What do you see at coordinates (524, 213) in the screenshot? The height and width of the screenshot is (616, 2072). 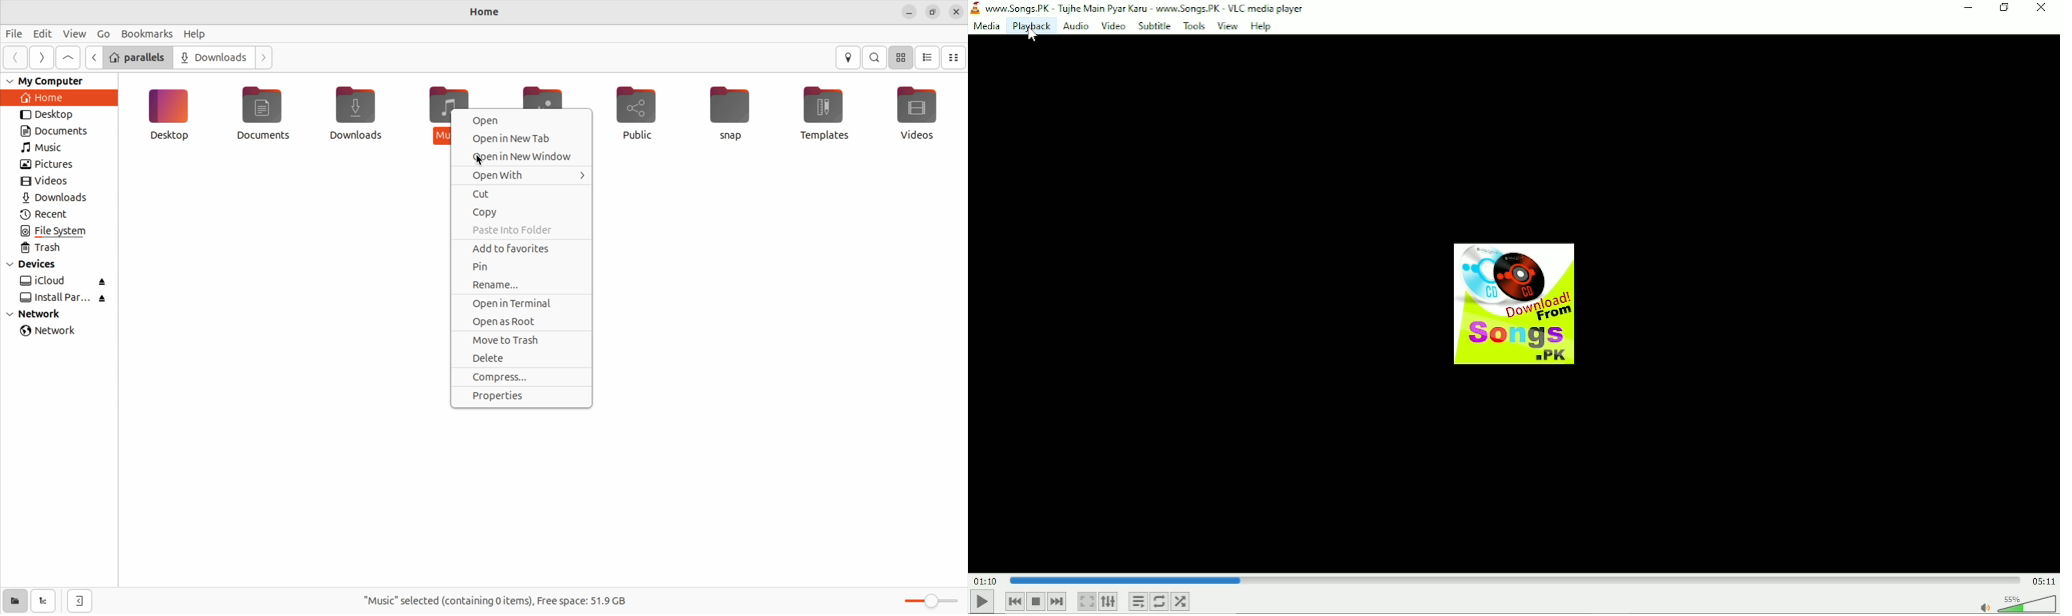 I see `copy` at bounding box center [524, 213].